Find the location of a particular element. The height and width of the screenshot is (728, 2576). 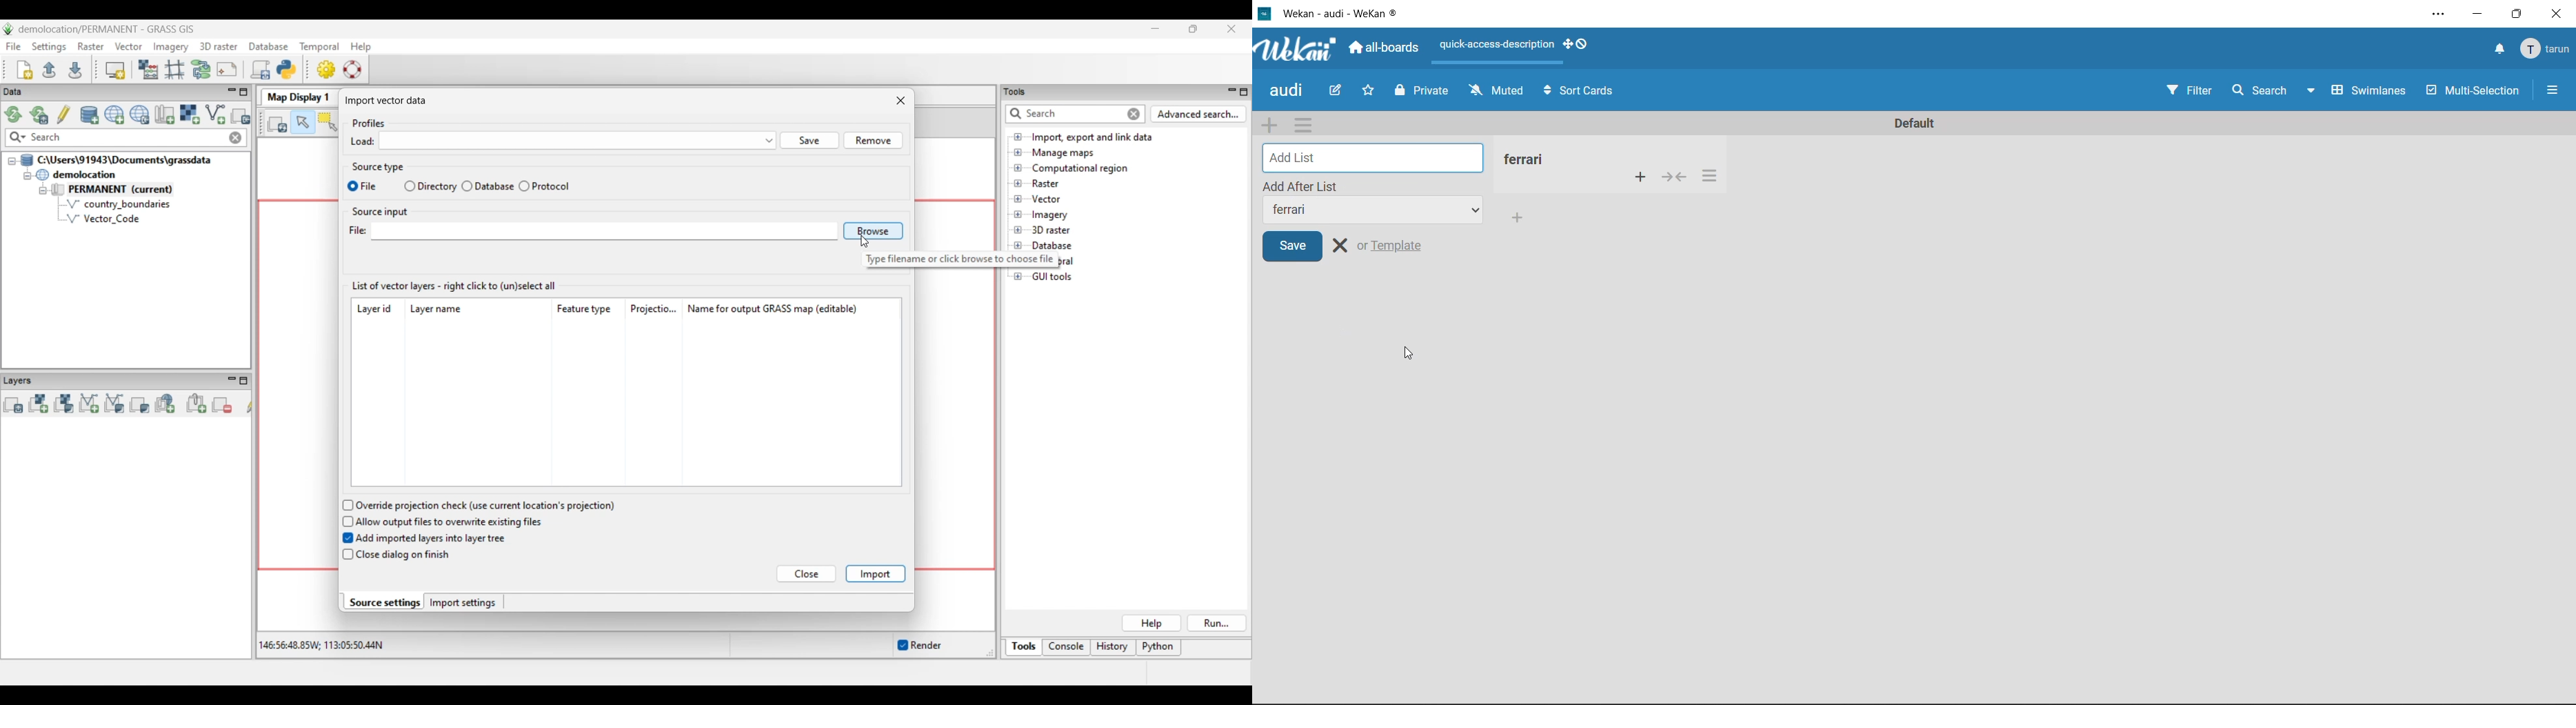

add card to bottom is located at coordinates (1520, 217).